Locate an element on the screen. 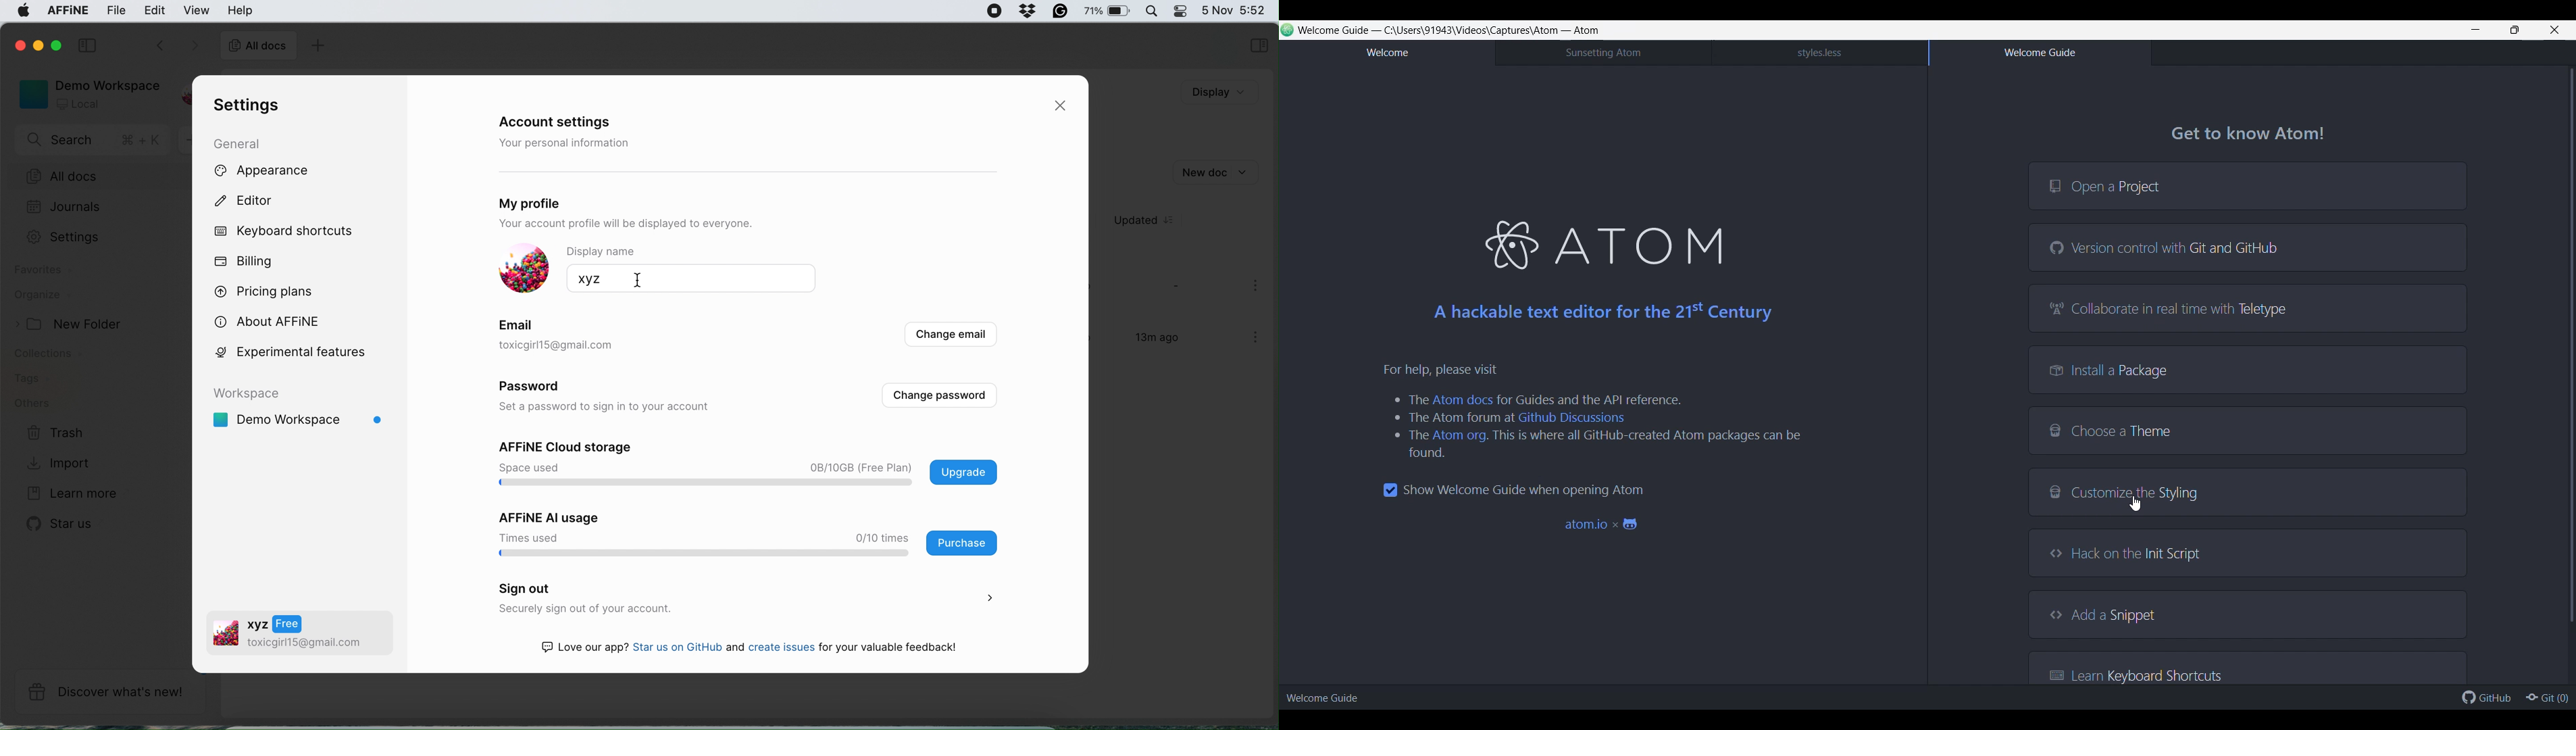  Sunsetting Atom is located at coordinates (1602, 53).